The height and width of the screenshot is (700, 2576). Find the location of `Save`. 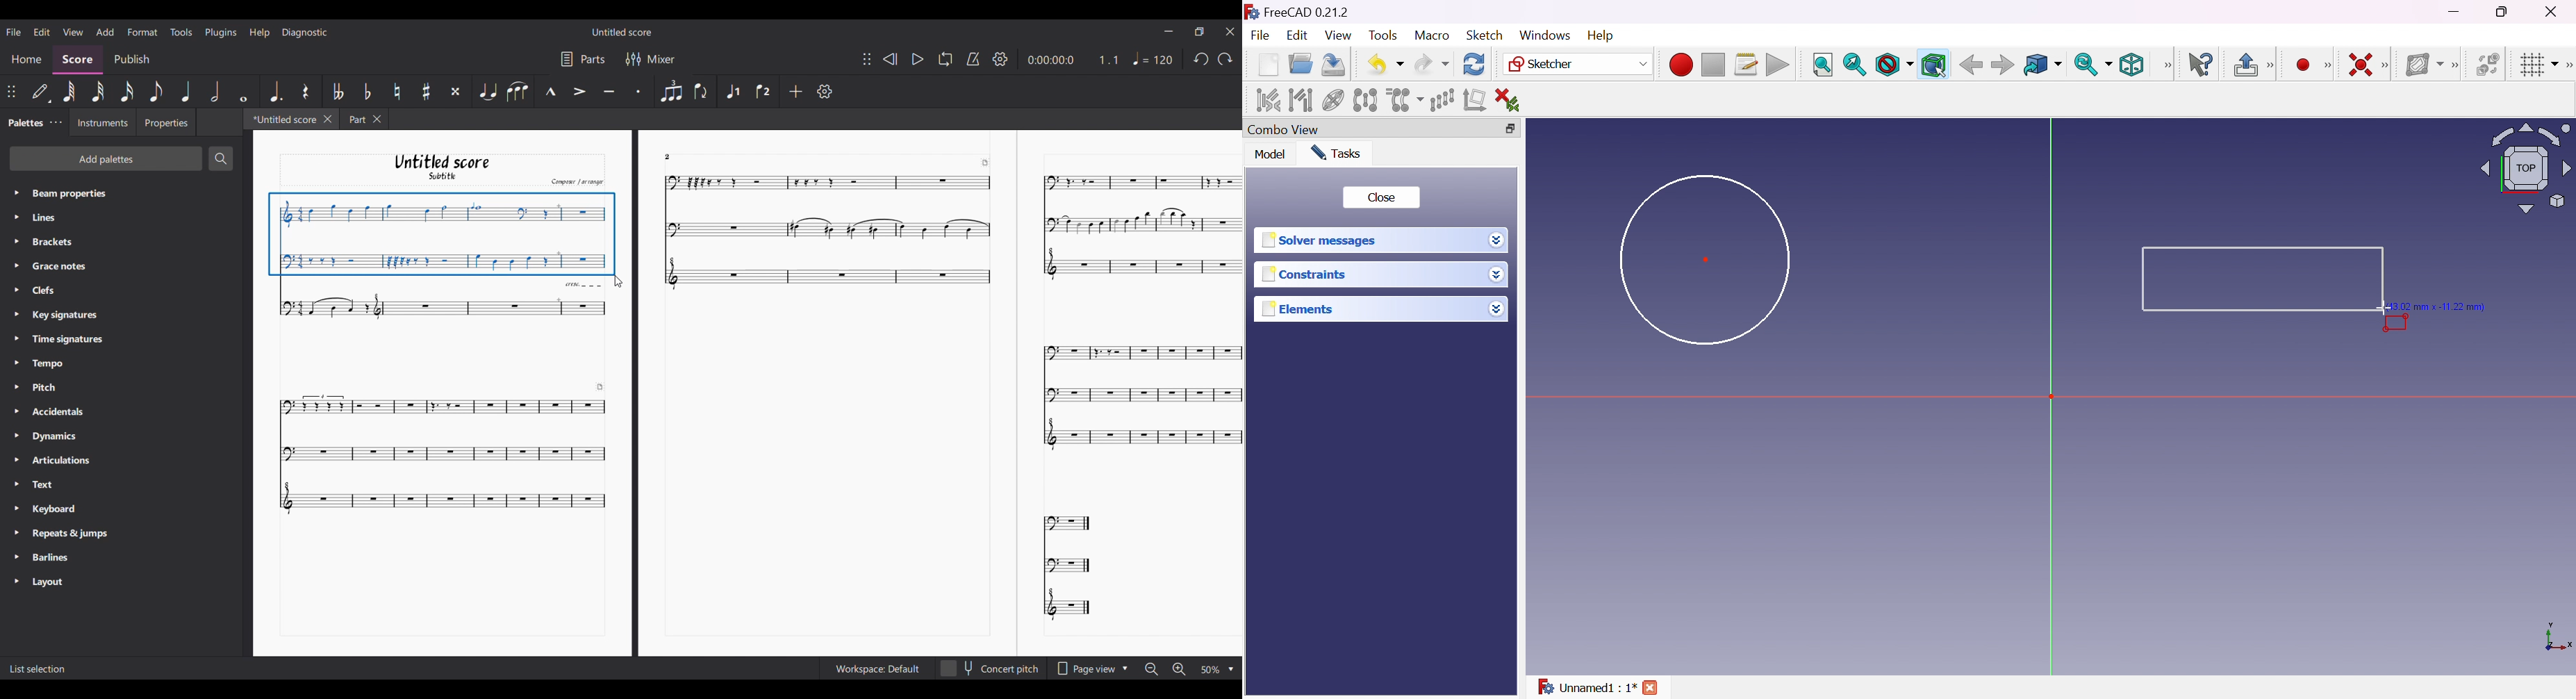

Save is located at coordinates (1331, 63).